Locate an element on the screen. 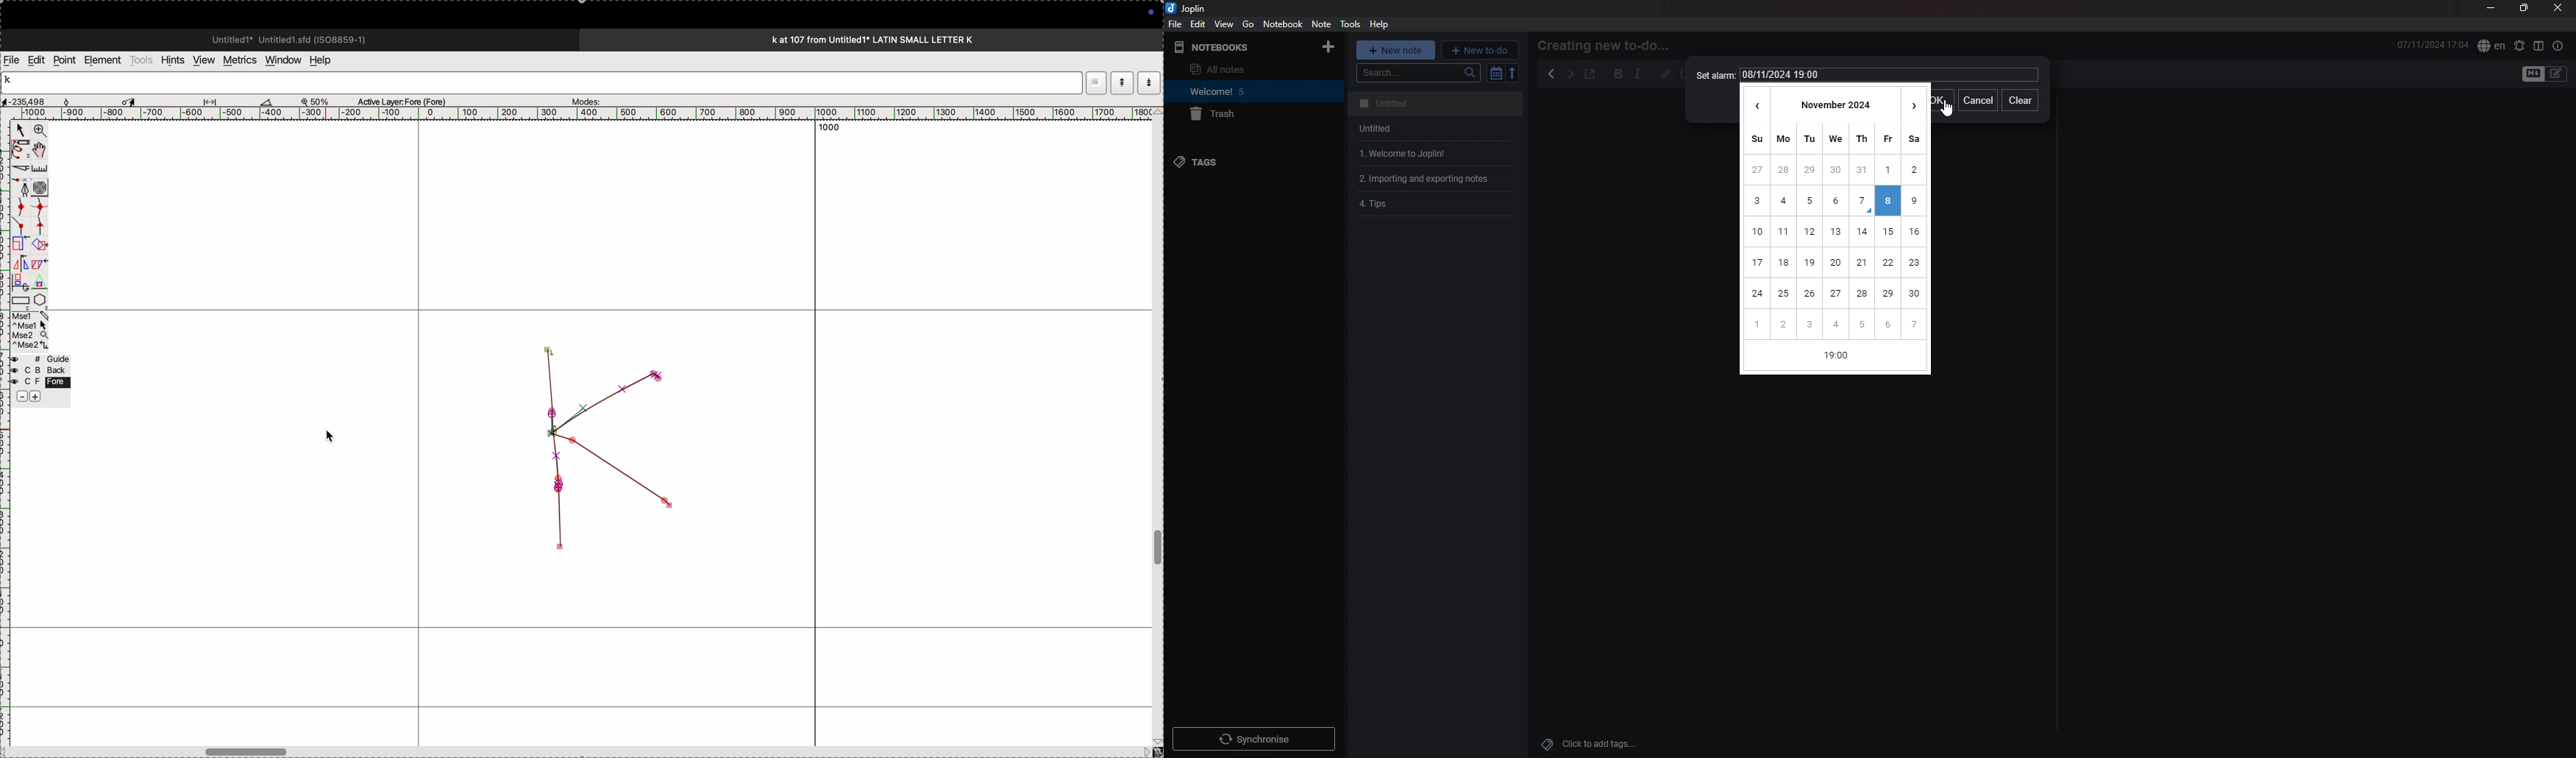  horizontal scale is located at coordinates (570, 114).